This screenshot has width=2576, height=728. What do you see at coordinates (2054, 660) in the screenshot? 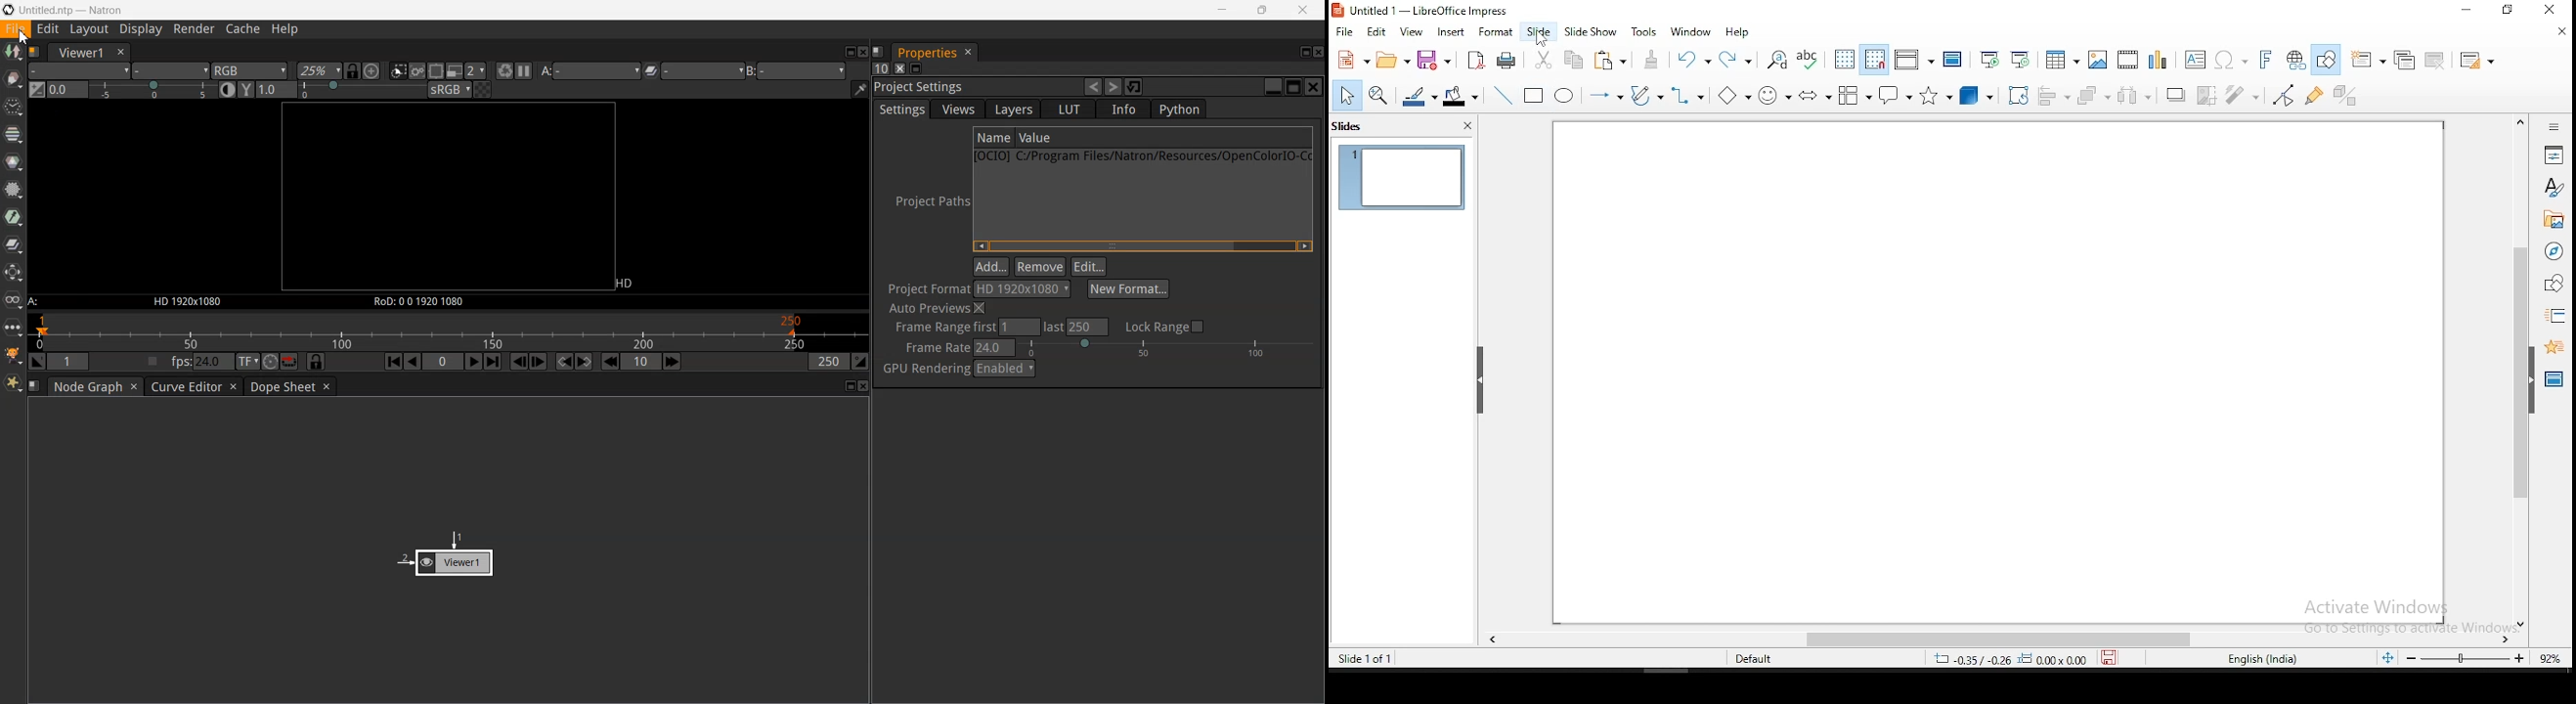
I see `0.00x0.00` at bounding box center [2054, 660].